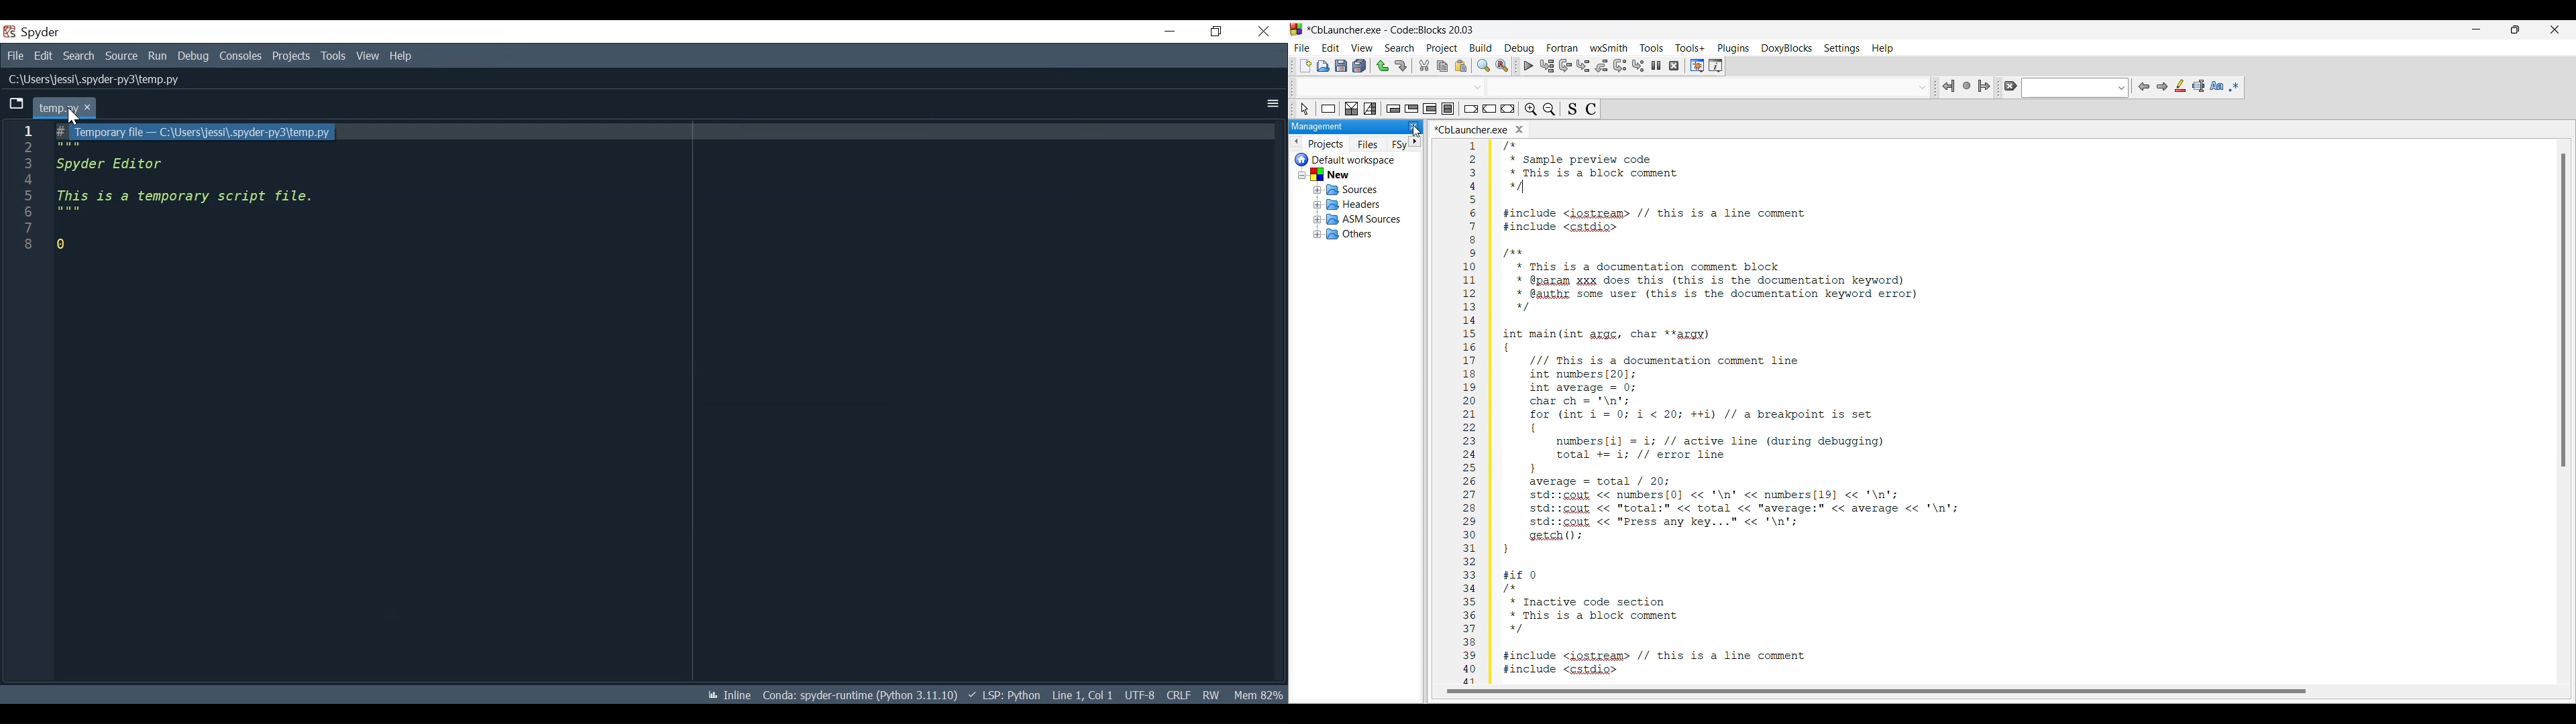 The height and width of the screenshot is (728, 2576). I want to click on Run, so click(158, 56).